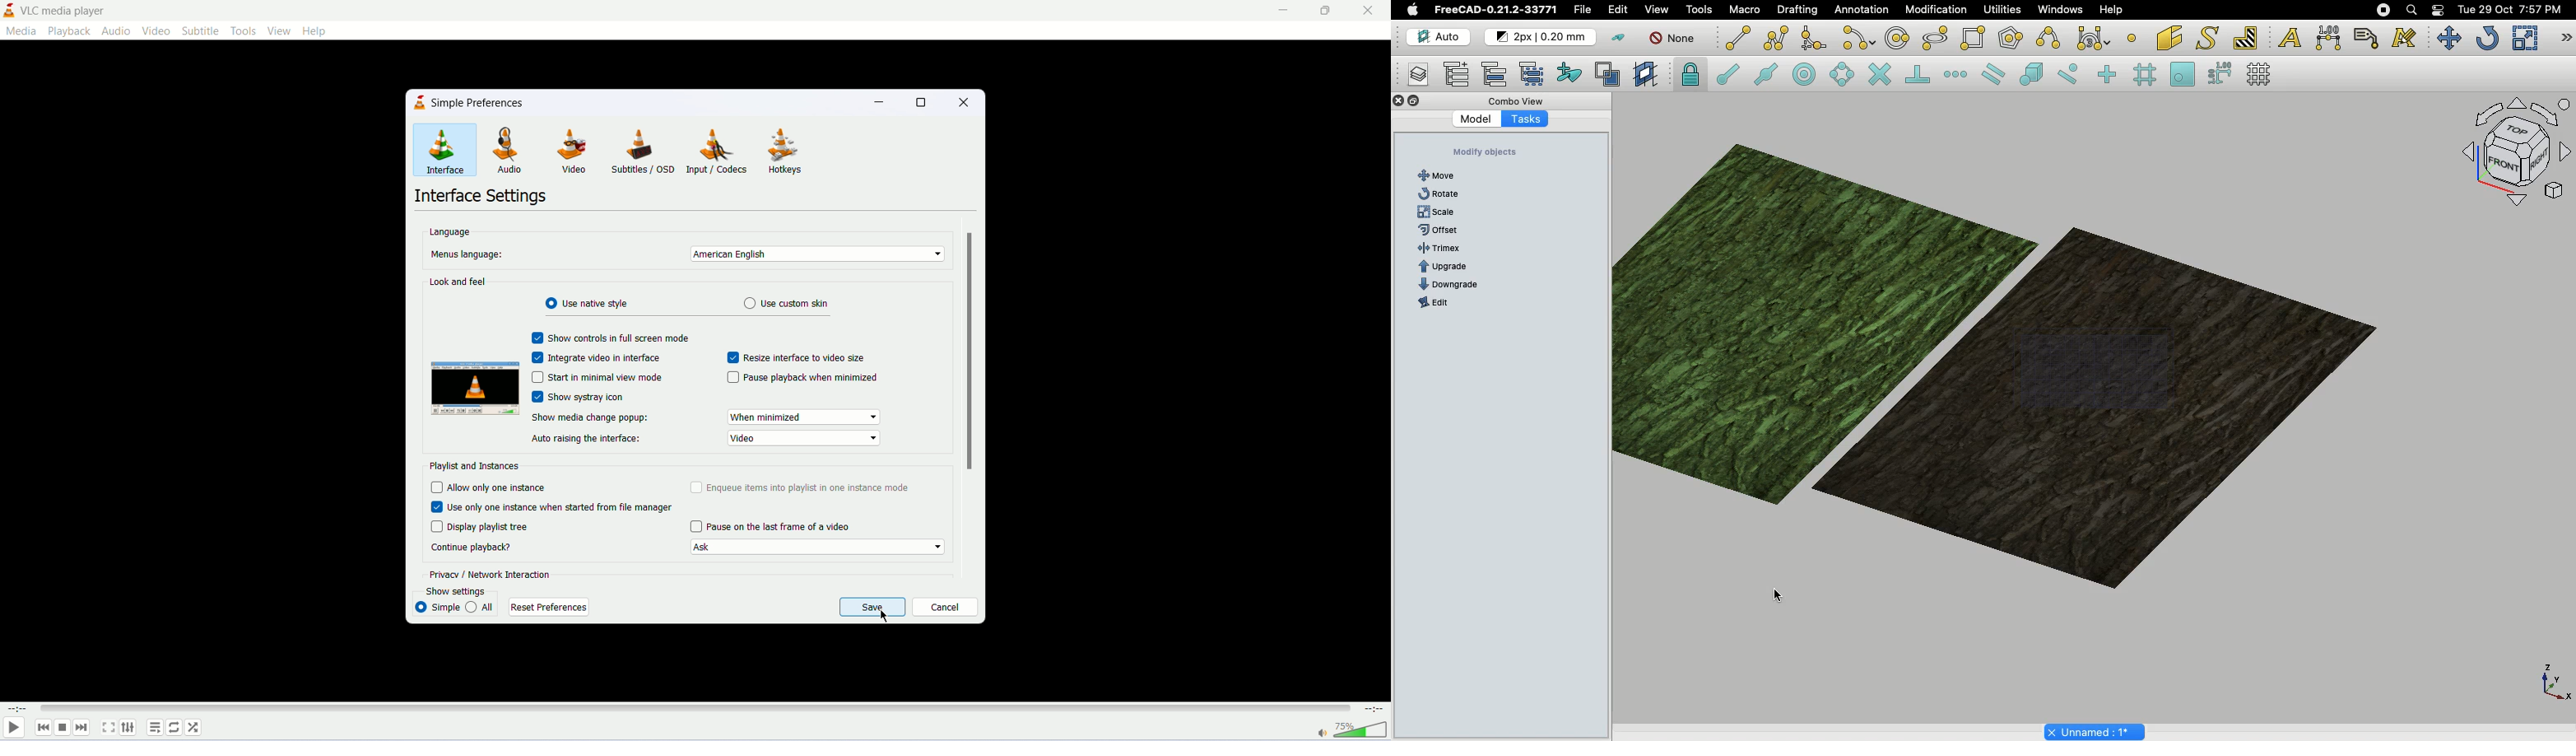 The image size is (2576, 756). Describe the element at coordinates (883, 104) in the screenshot. I see `minimize` at that location.